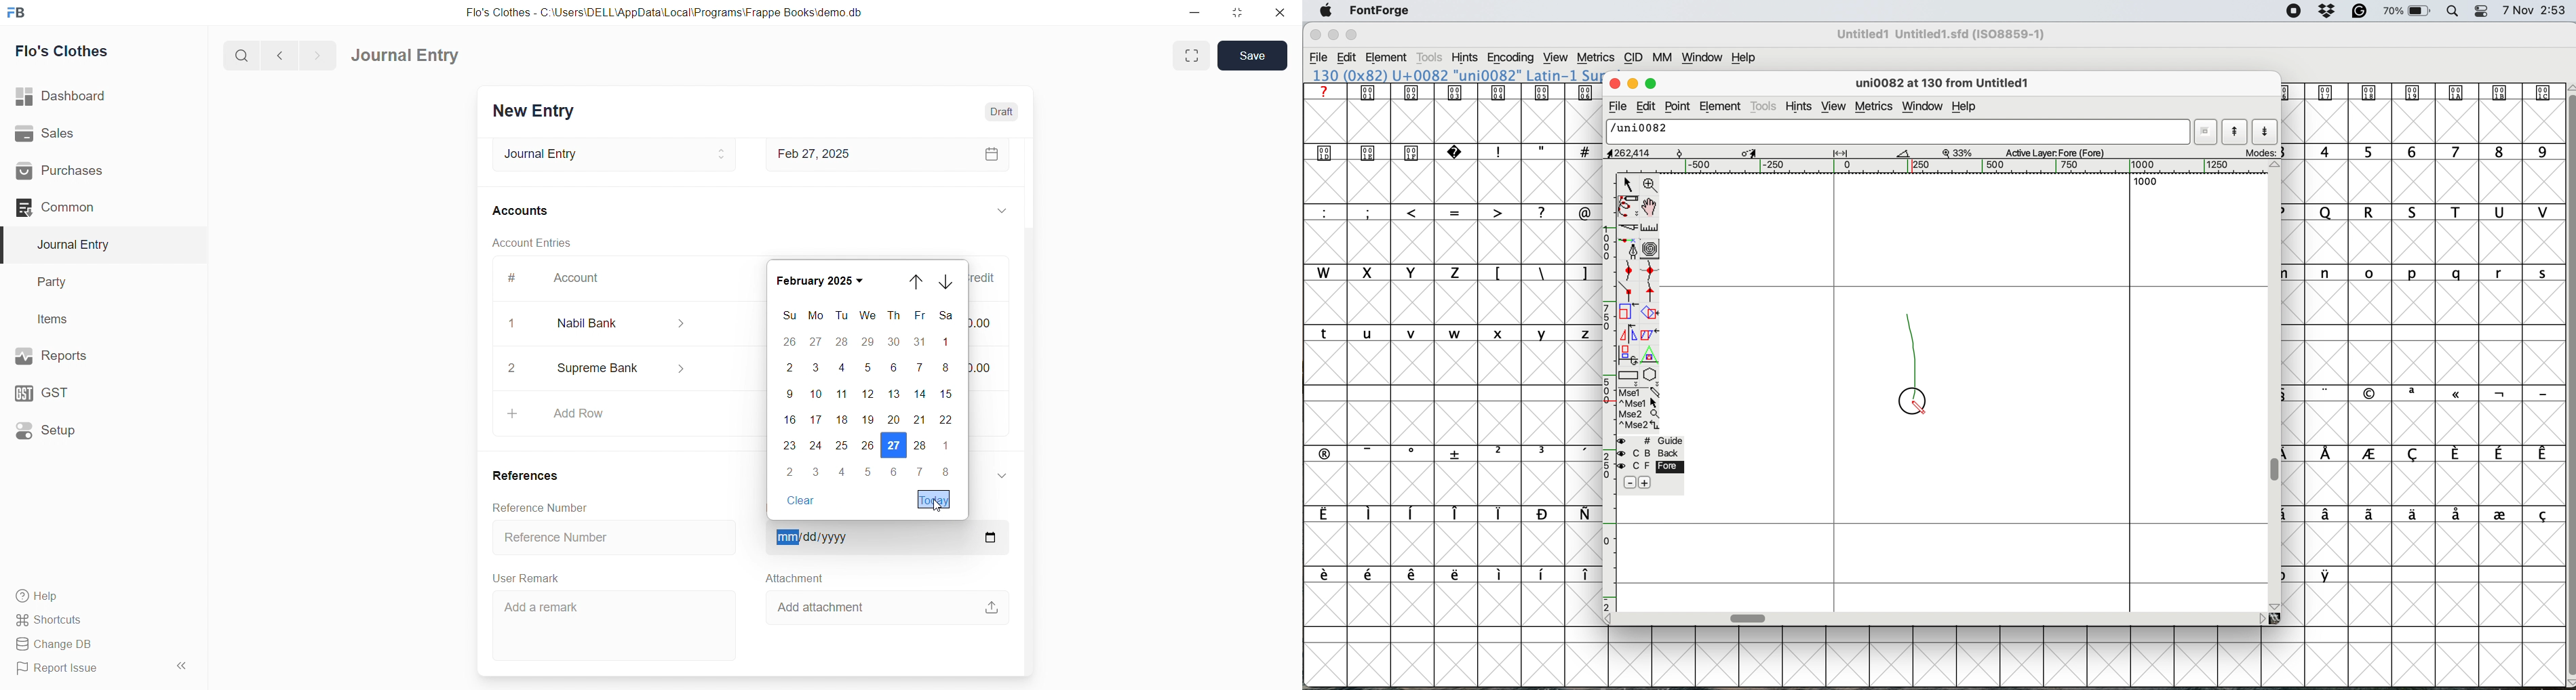  Describe the element at coordinates (787, 316) in the screenshot. I see `SU` at that location.